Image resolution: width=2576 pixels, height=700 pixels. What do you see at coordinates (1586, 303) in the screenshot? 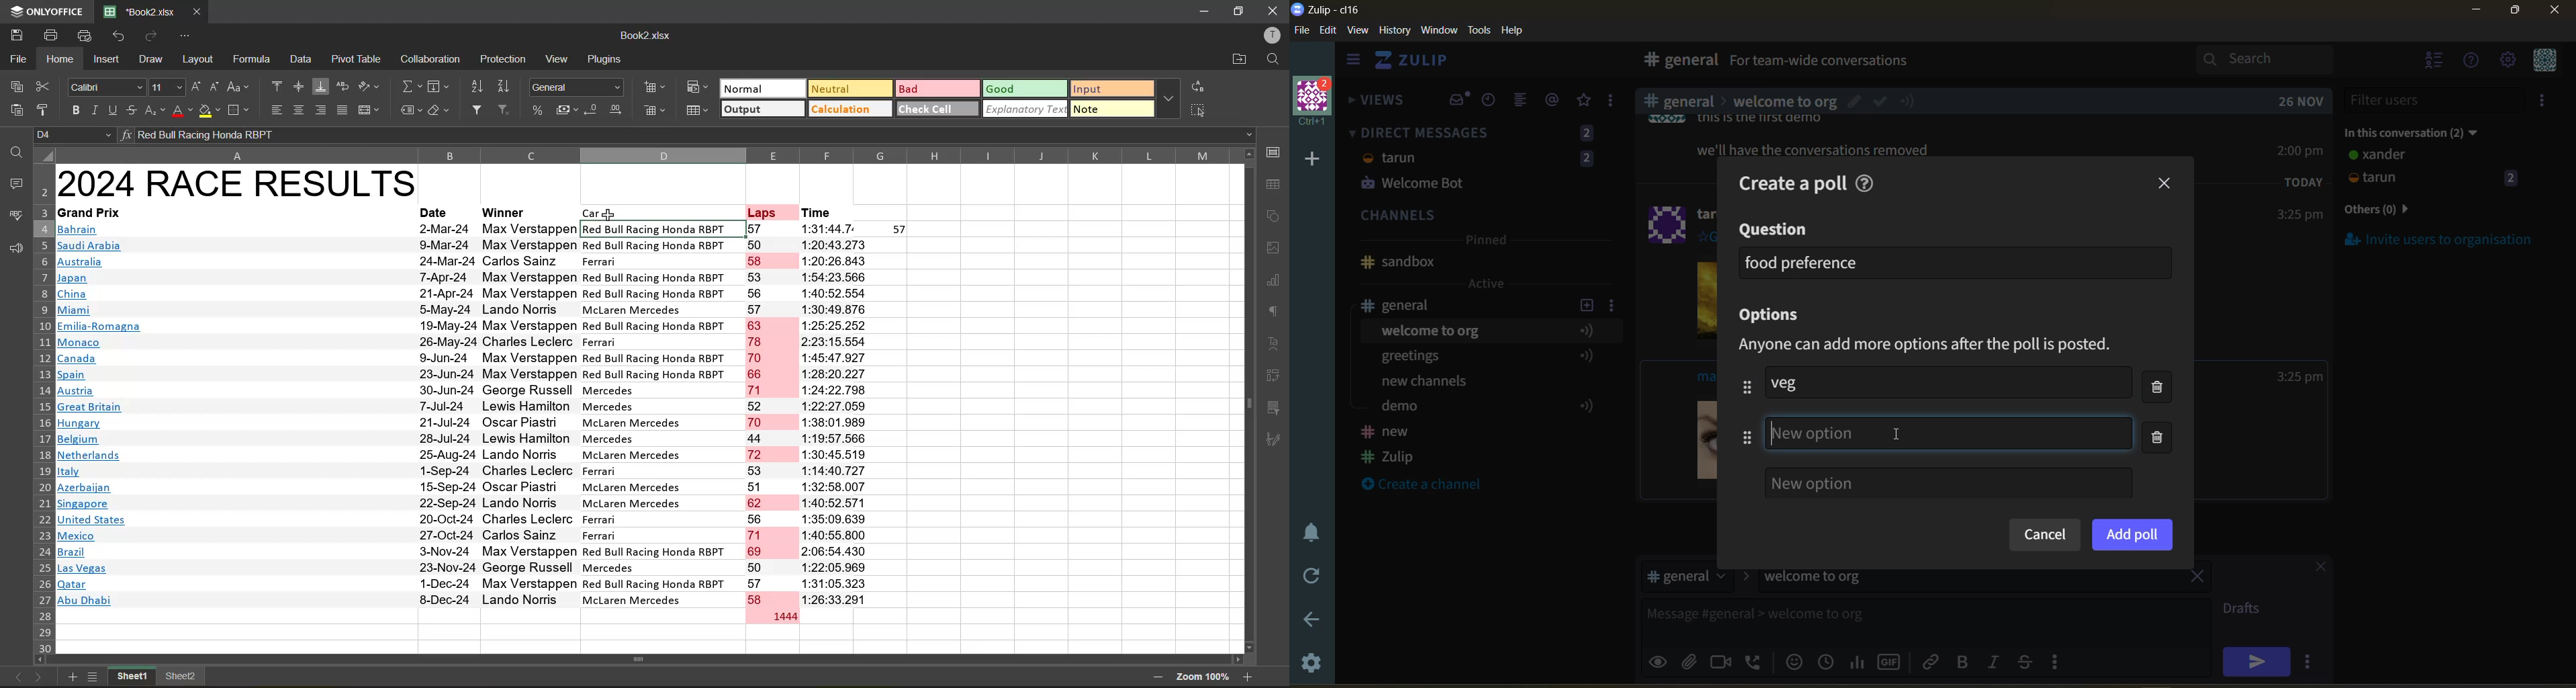
I see `add new topic` at bounding box center [1586, 303].